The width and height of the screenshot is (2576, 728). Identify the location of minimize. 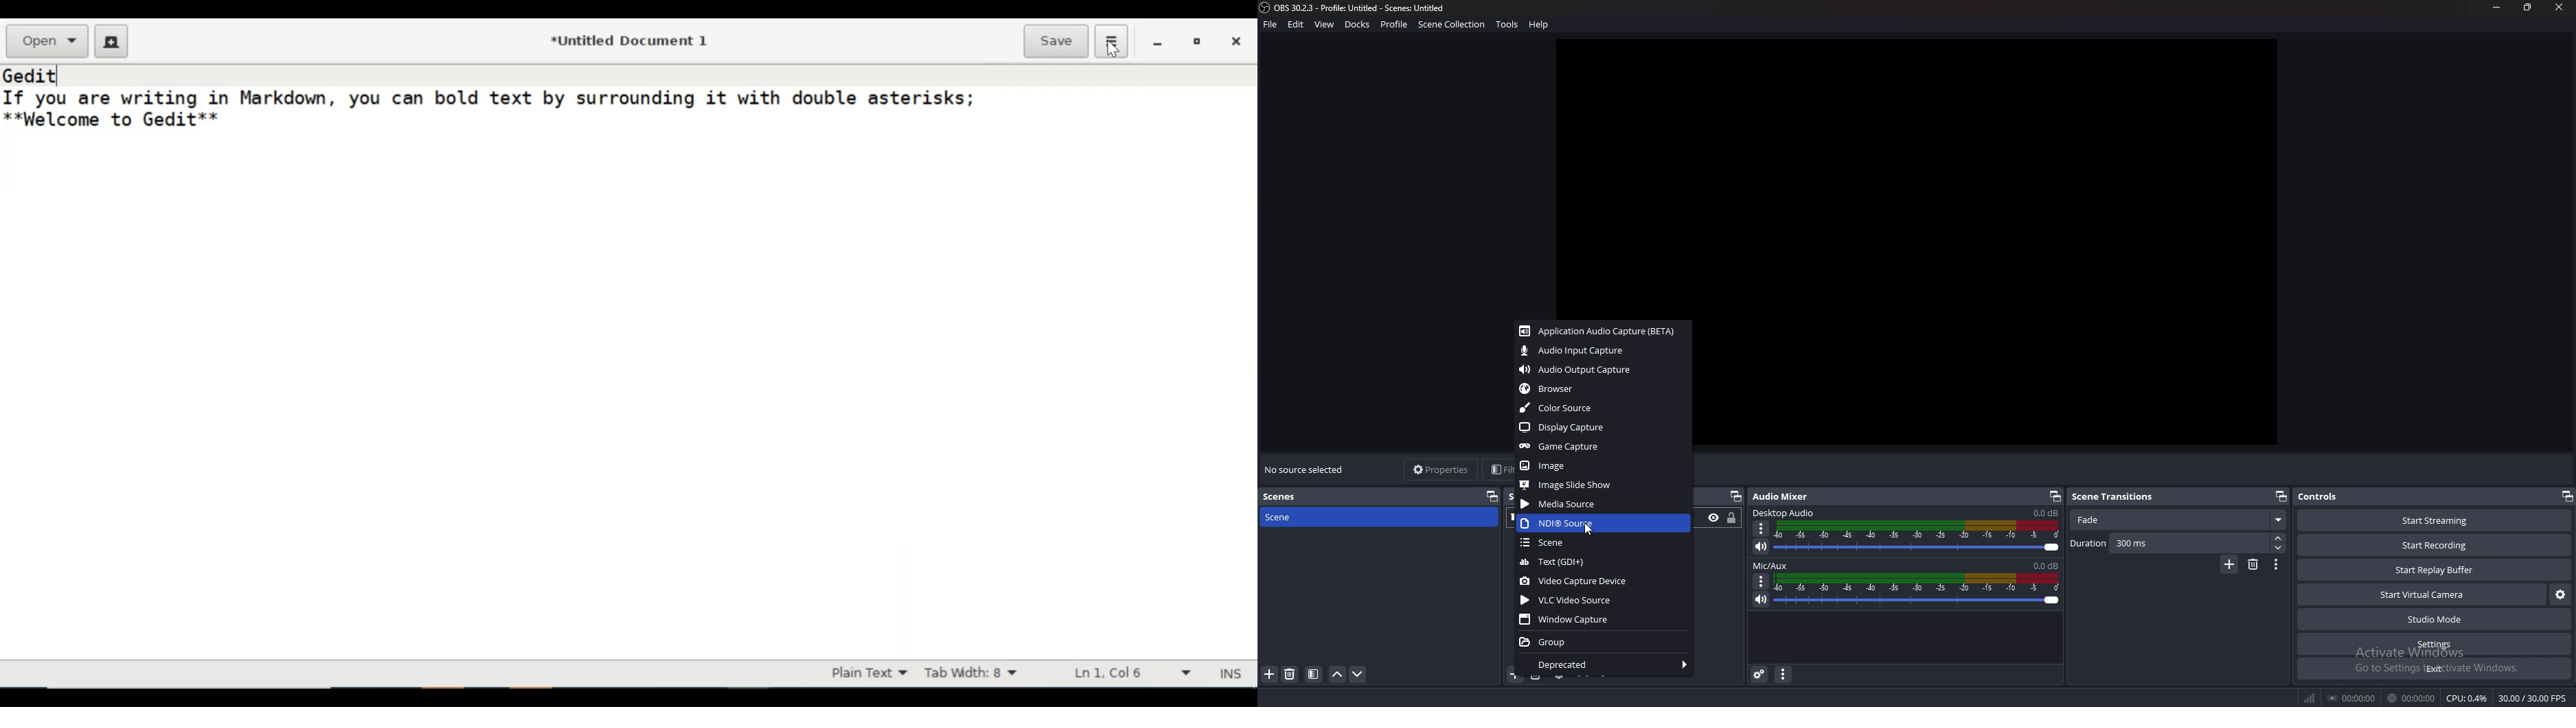
(2498, 8).